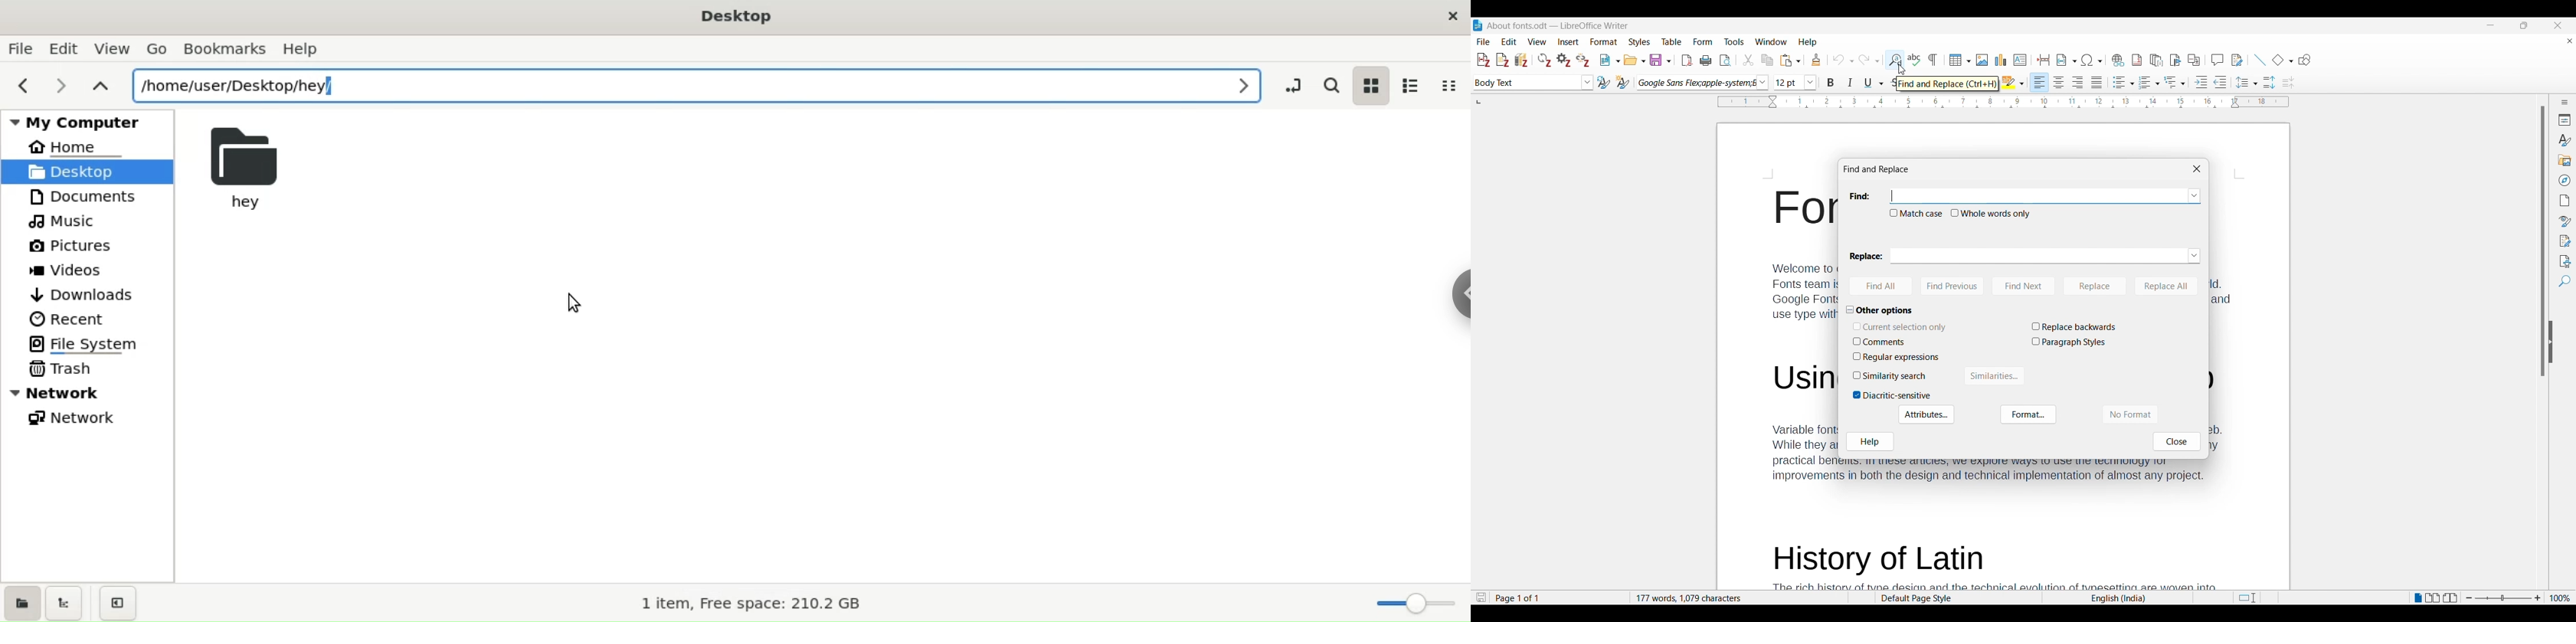 The width and height of the screenshot is (2576, 644). What do you see at coordinates (2119, 60) in the screenshot?
I see `Insert hyperlink` at bounding box center [2119, 60].